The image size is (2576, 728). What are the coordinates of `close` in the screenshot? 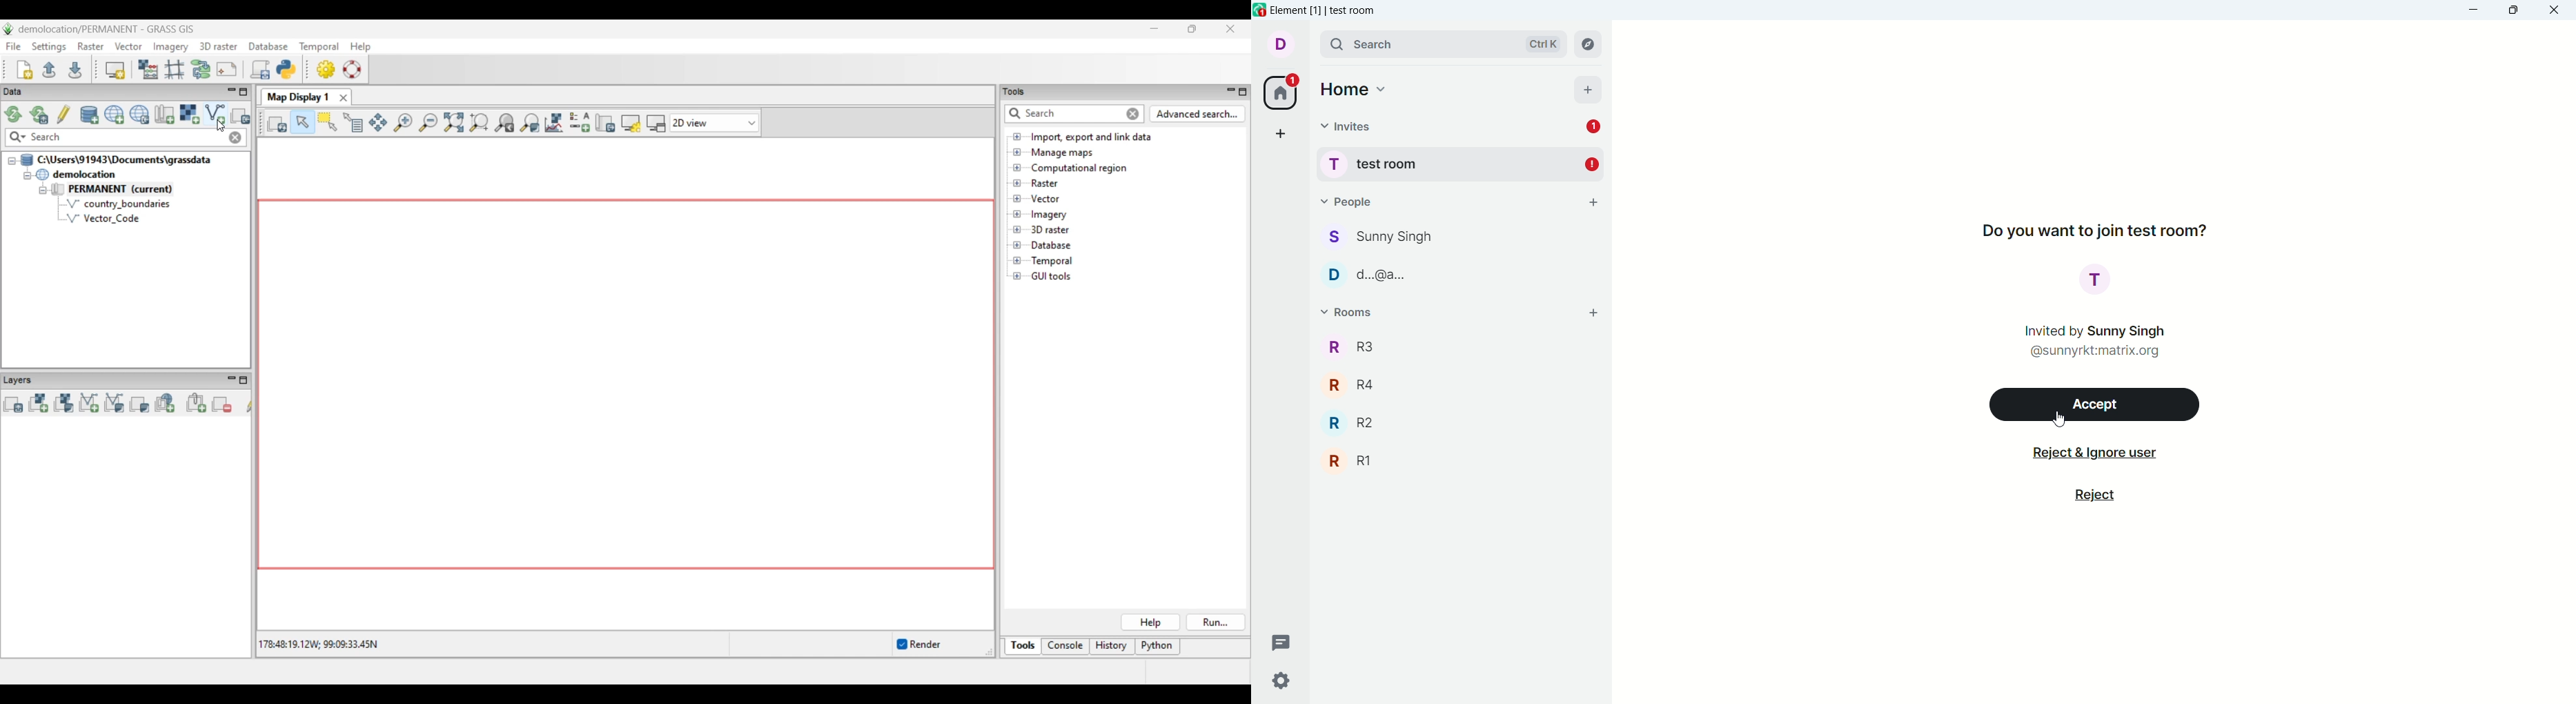 It's located at (2558, 12).